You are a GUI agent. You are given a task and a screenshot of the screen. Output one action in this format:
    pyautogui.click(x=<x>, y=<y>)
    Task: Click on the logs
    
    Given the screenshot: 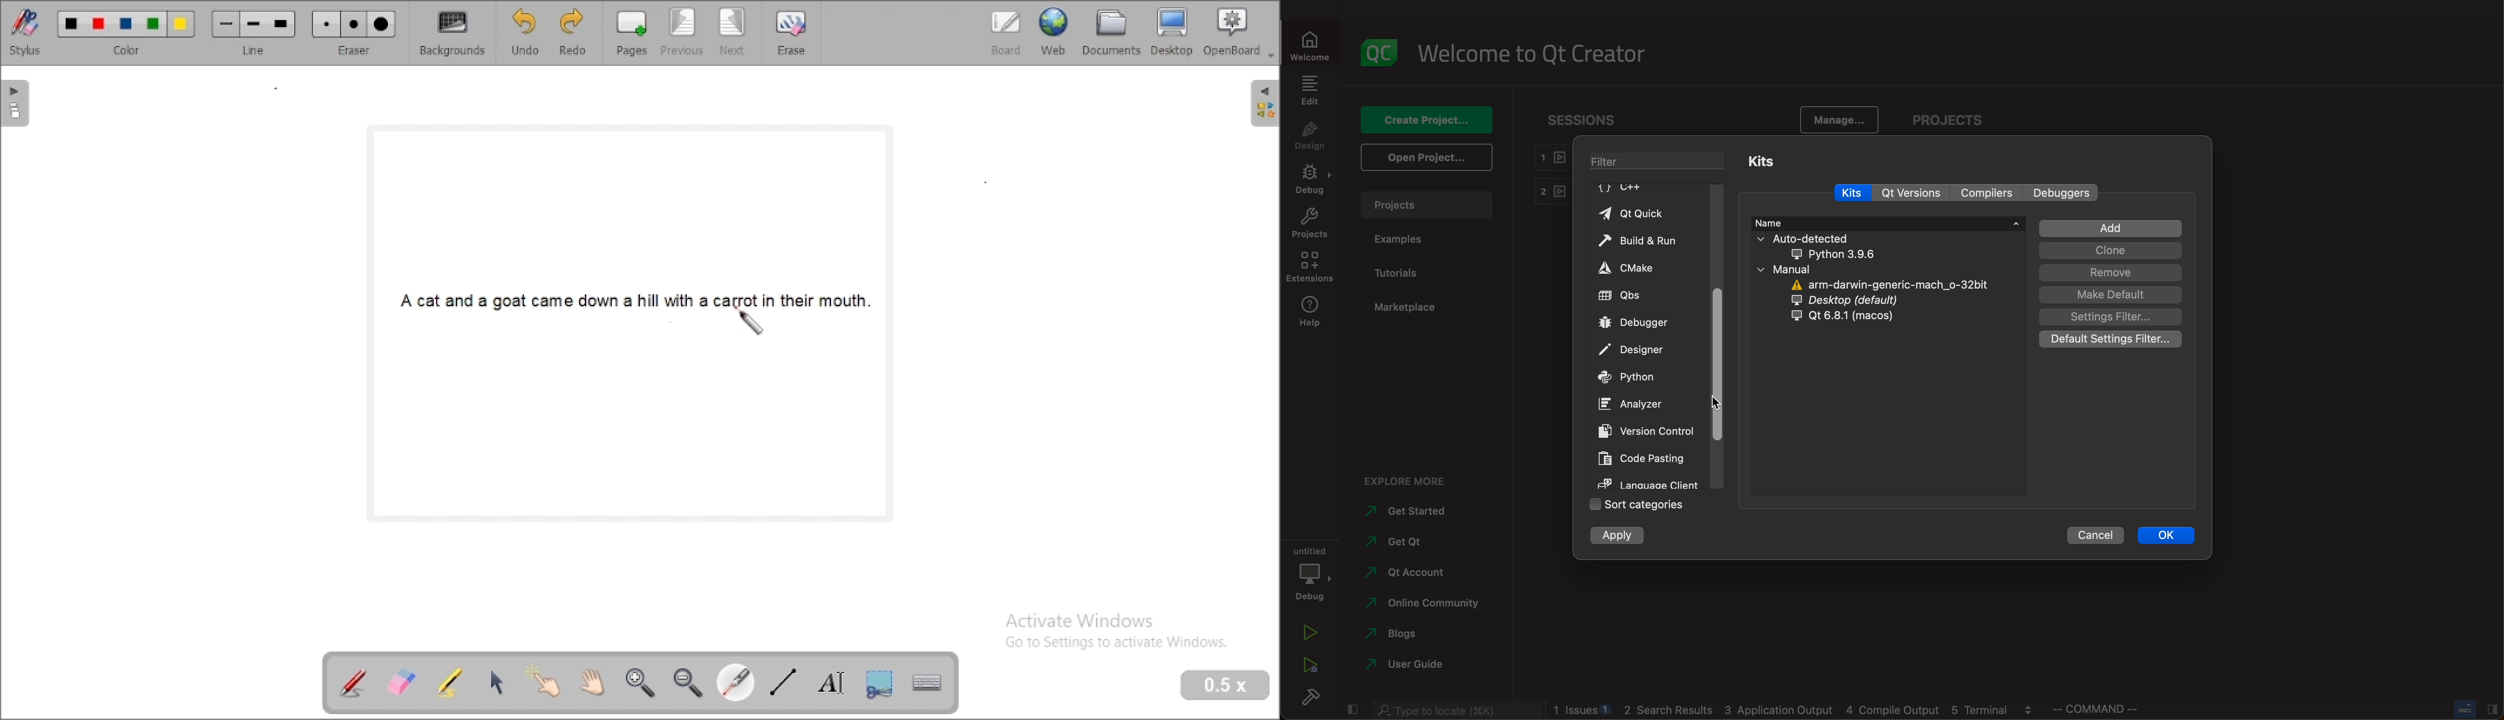 What is the action you would take?
    pyautogui.click(x=1793, y=709)
    